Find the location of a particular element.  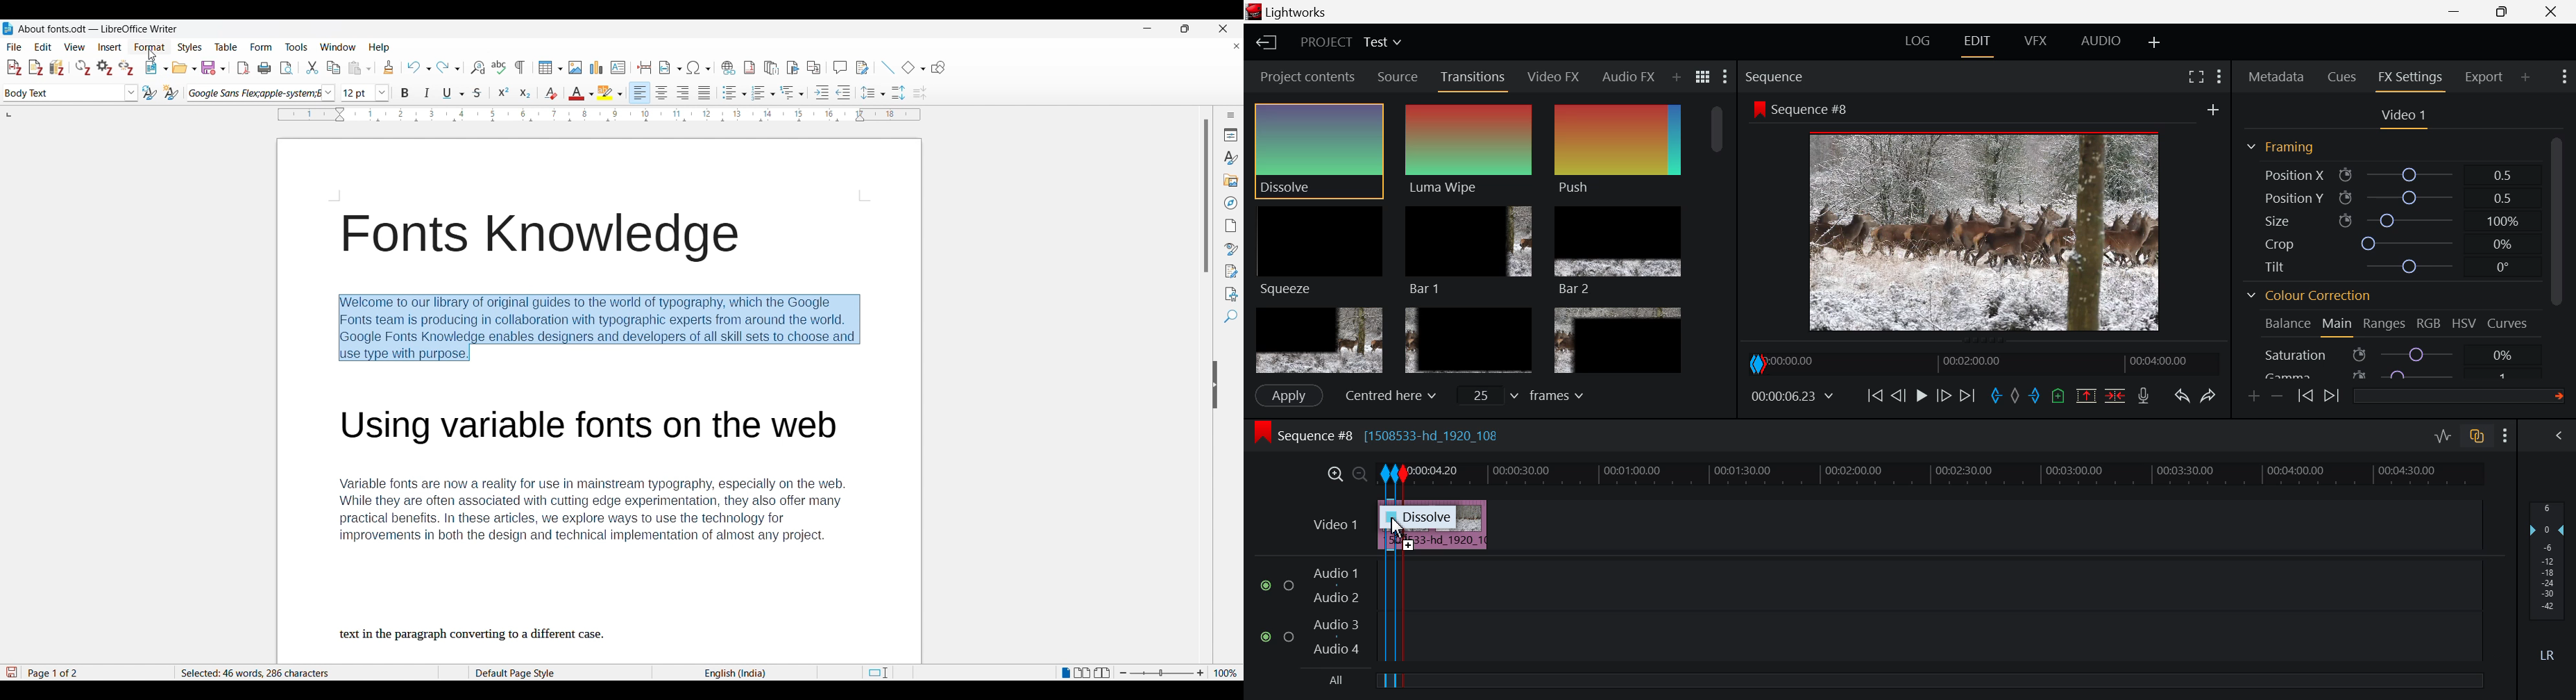

Update selected style is located at coordinates (150, 92).